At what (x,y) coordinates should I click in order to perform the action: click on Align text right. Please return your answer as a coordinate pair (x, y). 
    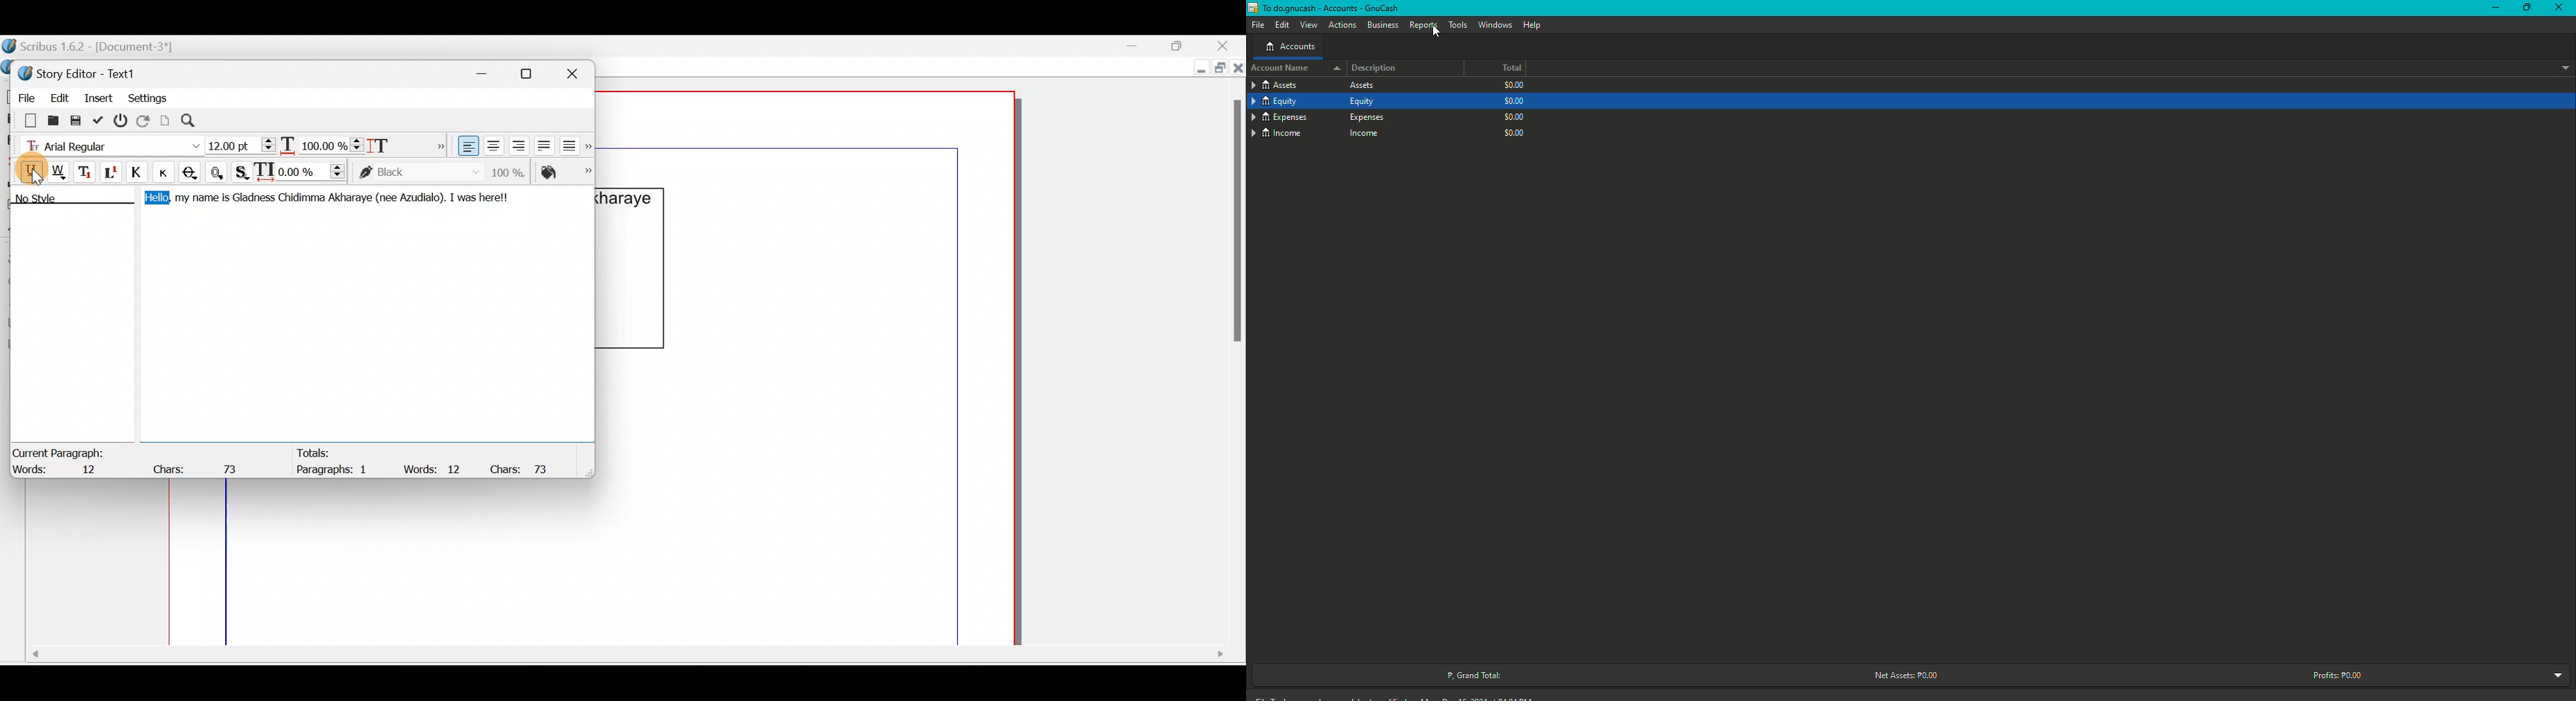
    Looking at the image, I should click on (516, 146).